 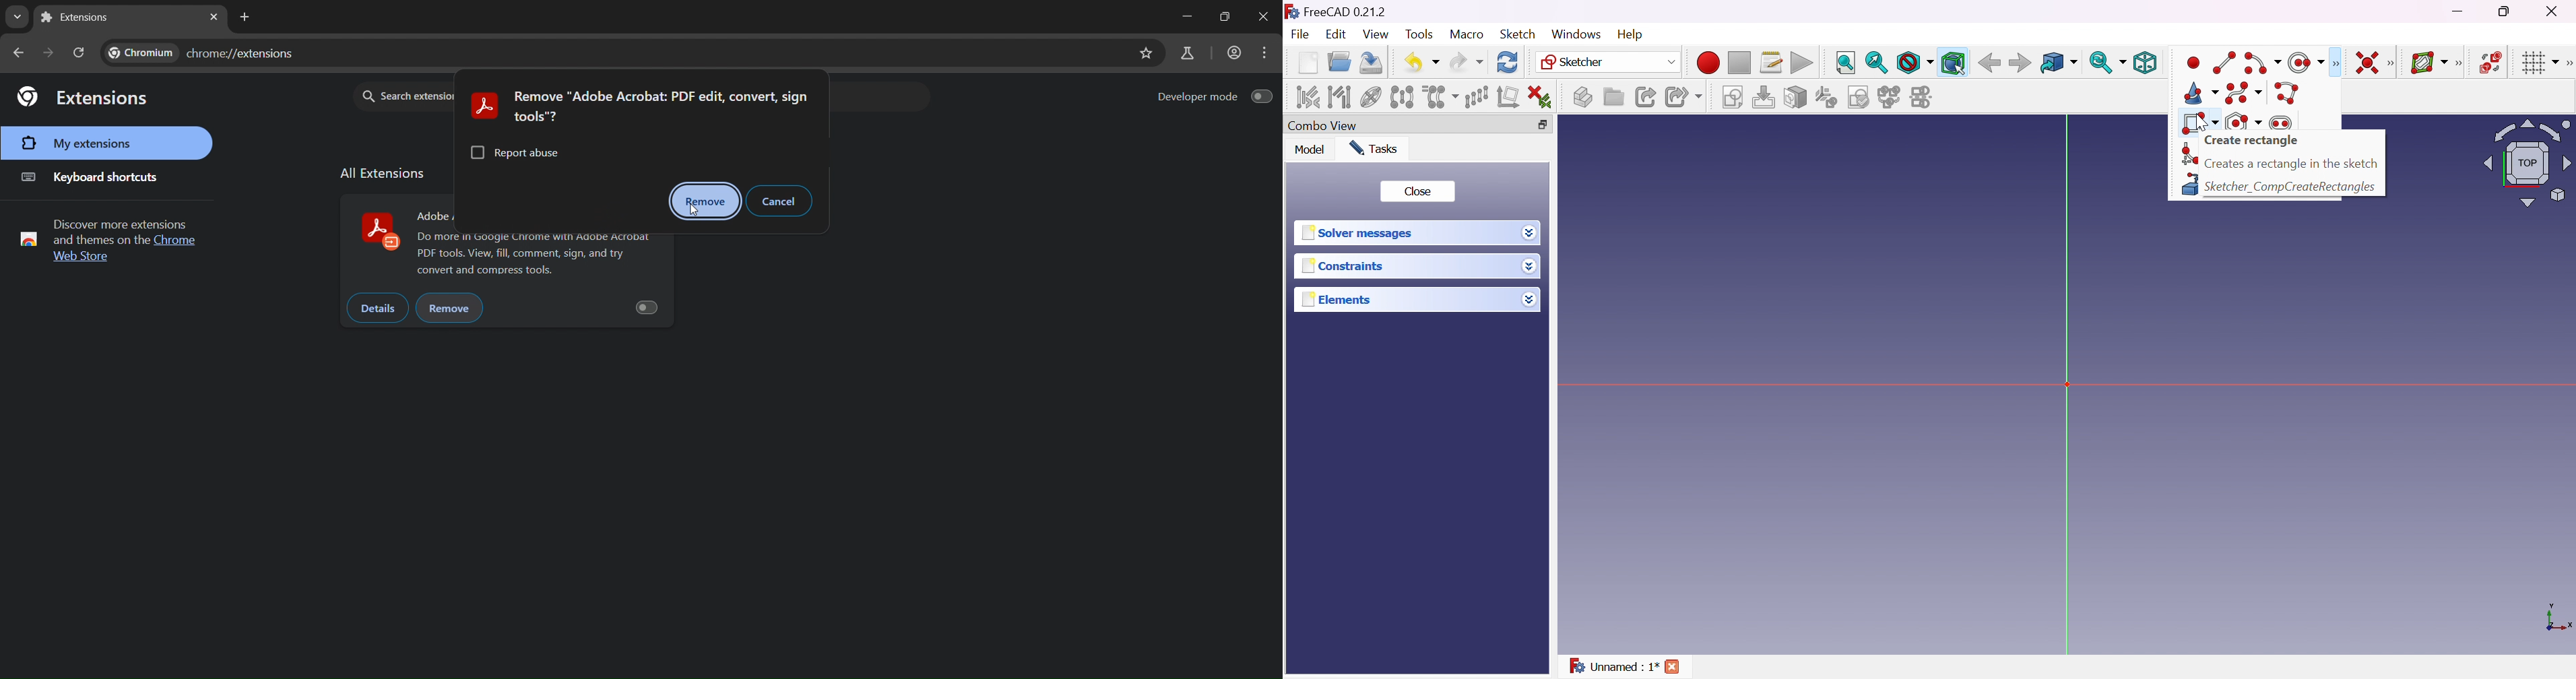 What do you see at coordinates (2308, 62) in the screenshot?
I see `Create circle` at bounding box center [2308, 62].